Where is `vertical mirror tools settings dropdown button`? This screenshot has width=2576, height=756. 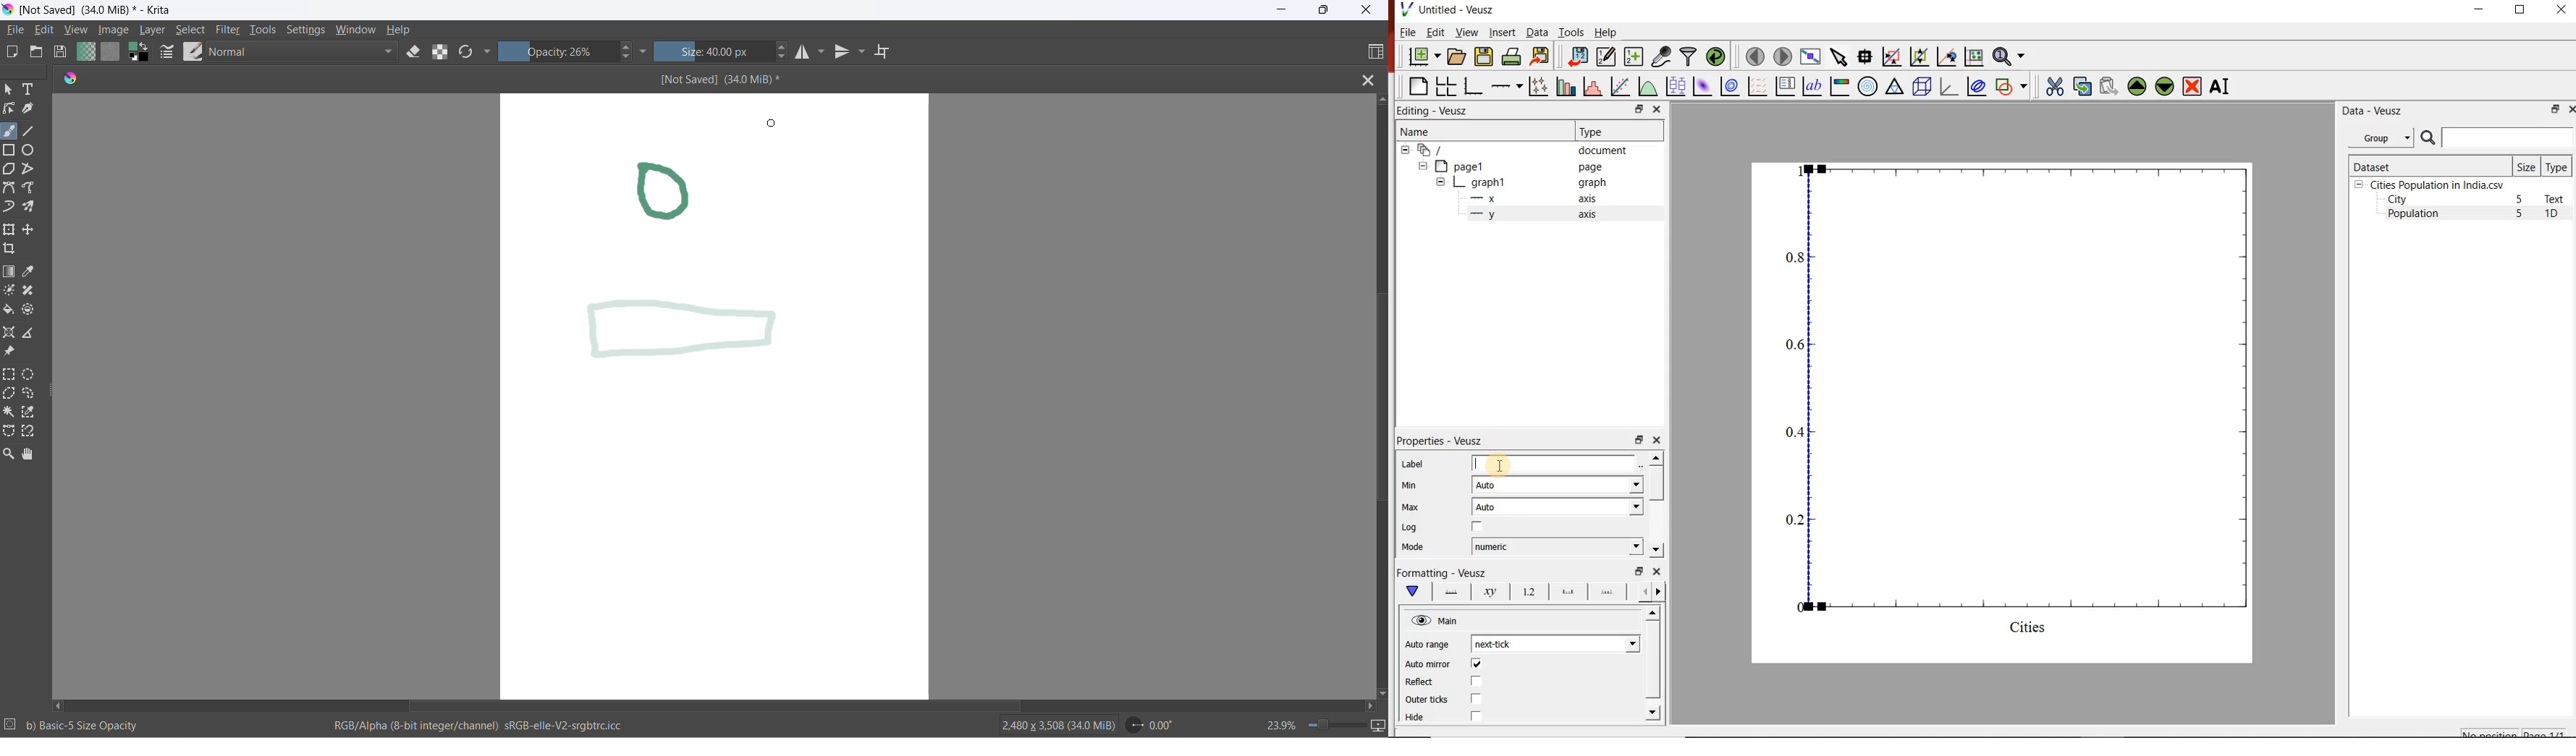
vertical mirror tools settings dropdown button is located at coordinates (863, 53).